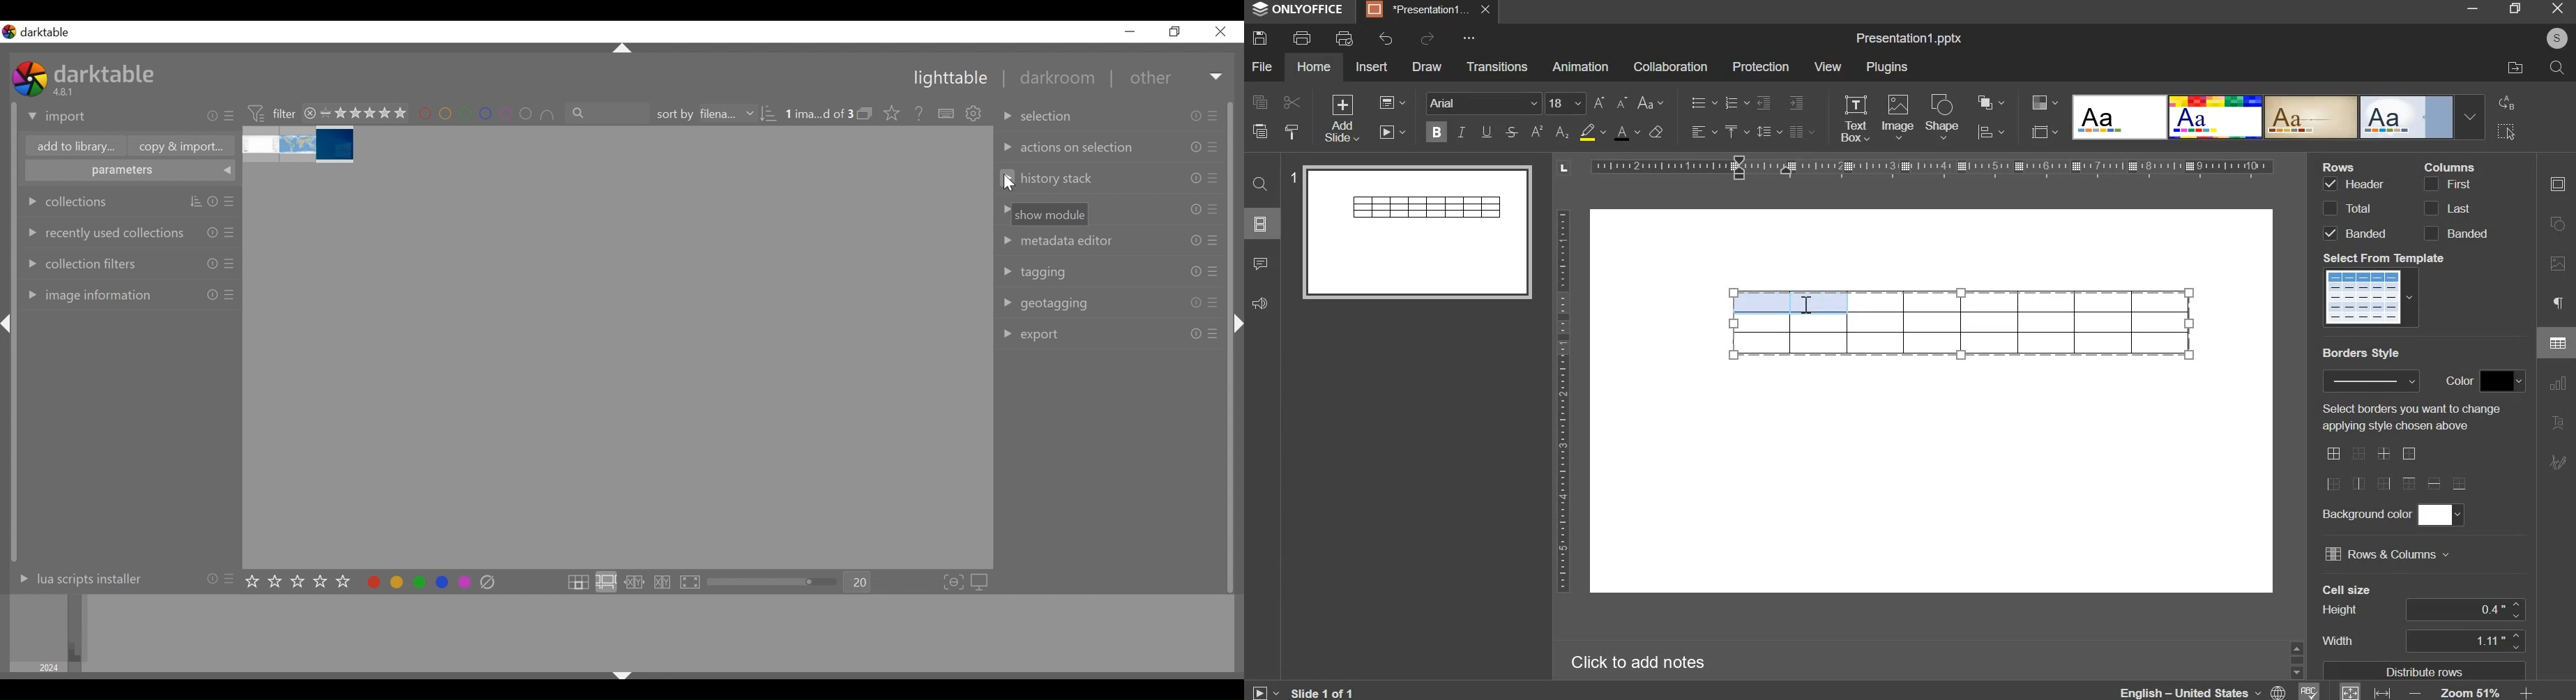 The height and width of the screenshot is (700, 2576). What do you see at coordinates (107, 73) in the screenshot?
I see `darktable` at bounding box center [107, 73].